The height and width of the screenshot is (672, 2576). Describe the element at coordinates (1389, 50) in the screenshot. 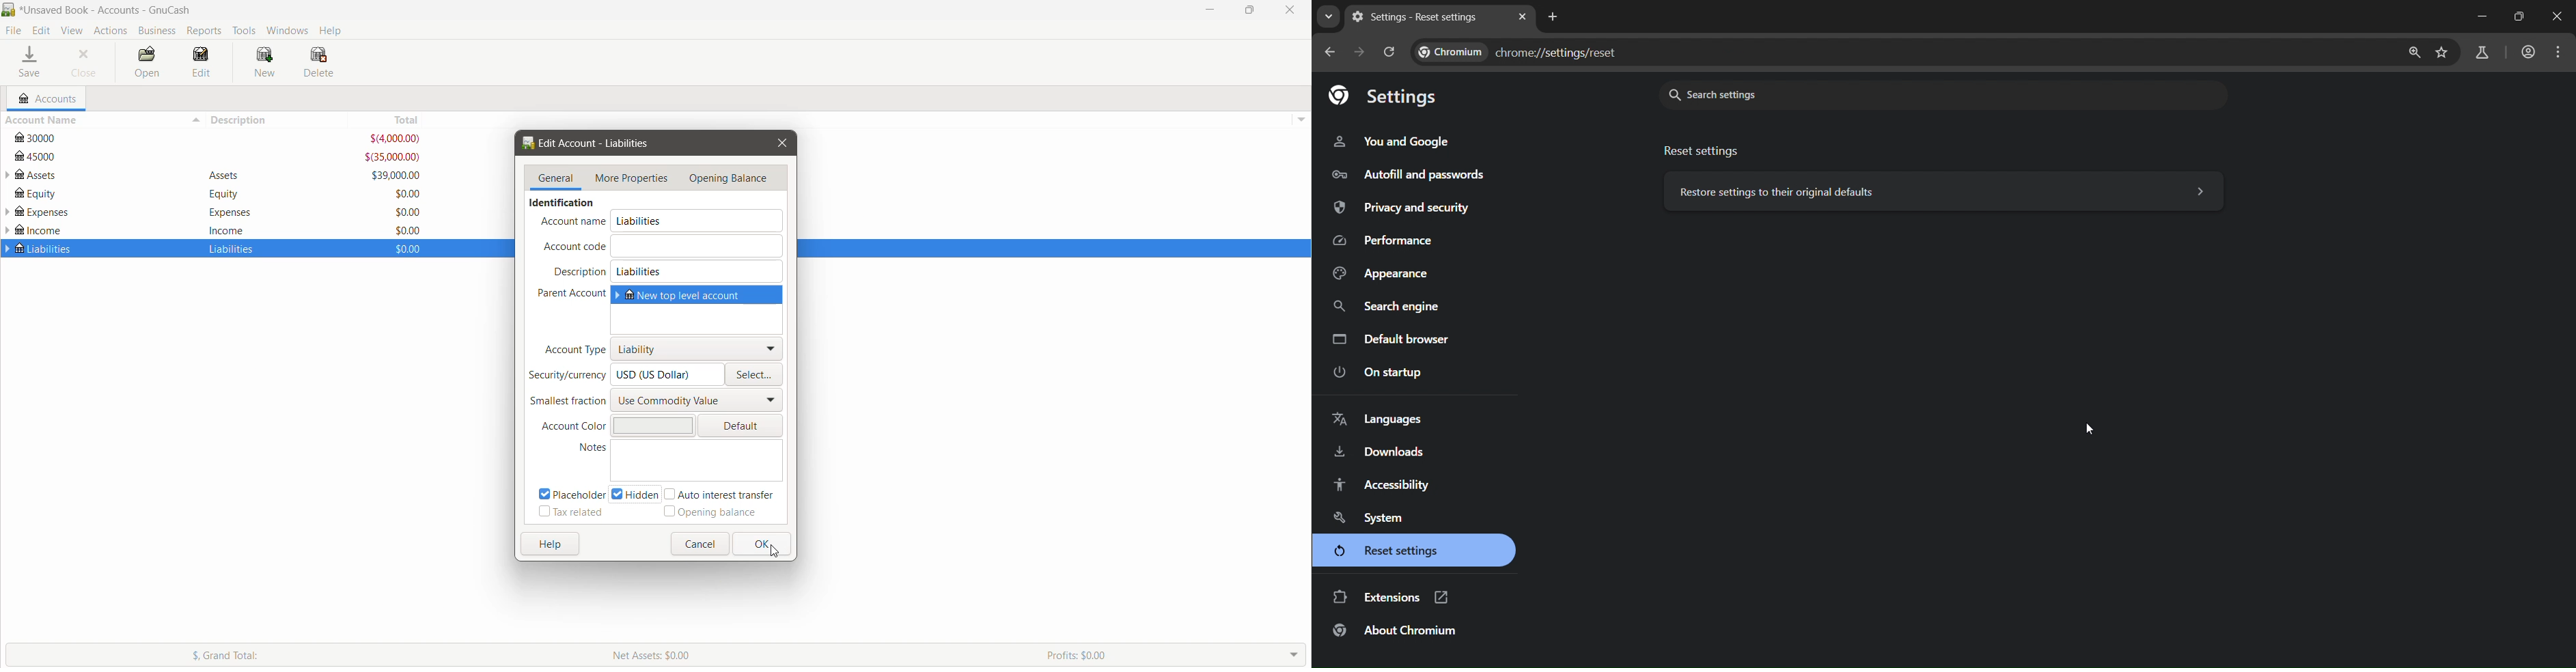

I see `reload page` at that location.